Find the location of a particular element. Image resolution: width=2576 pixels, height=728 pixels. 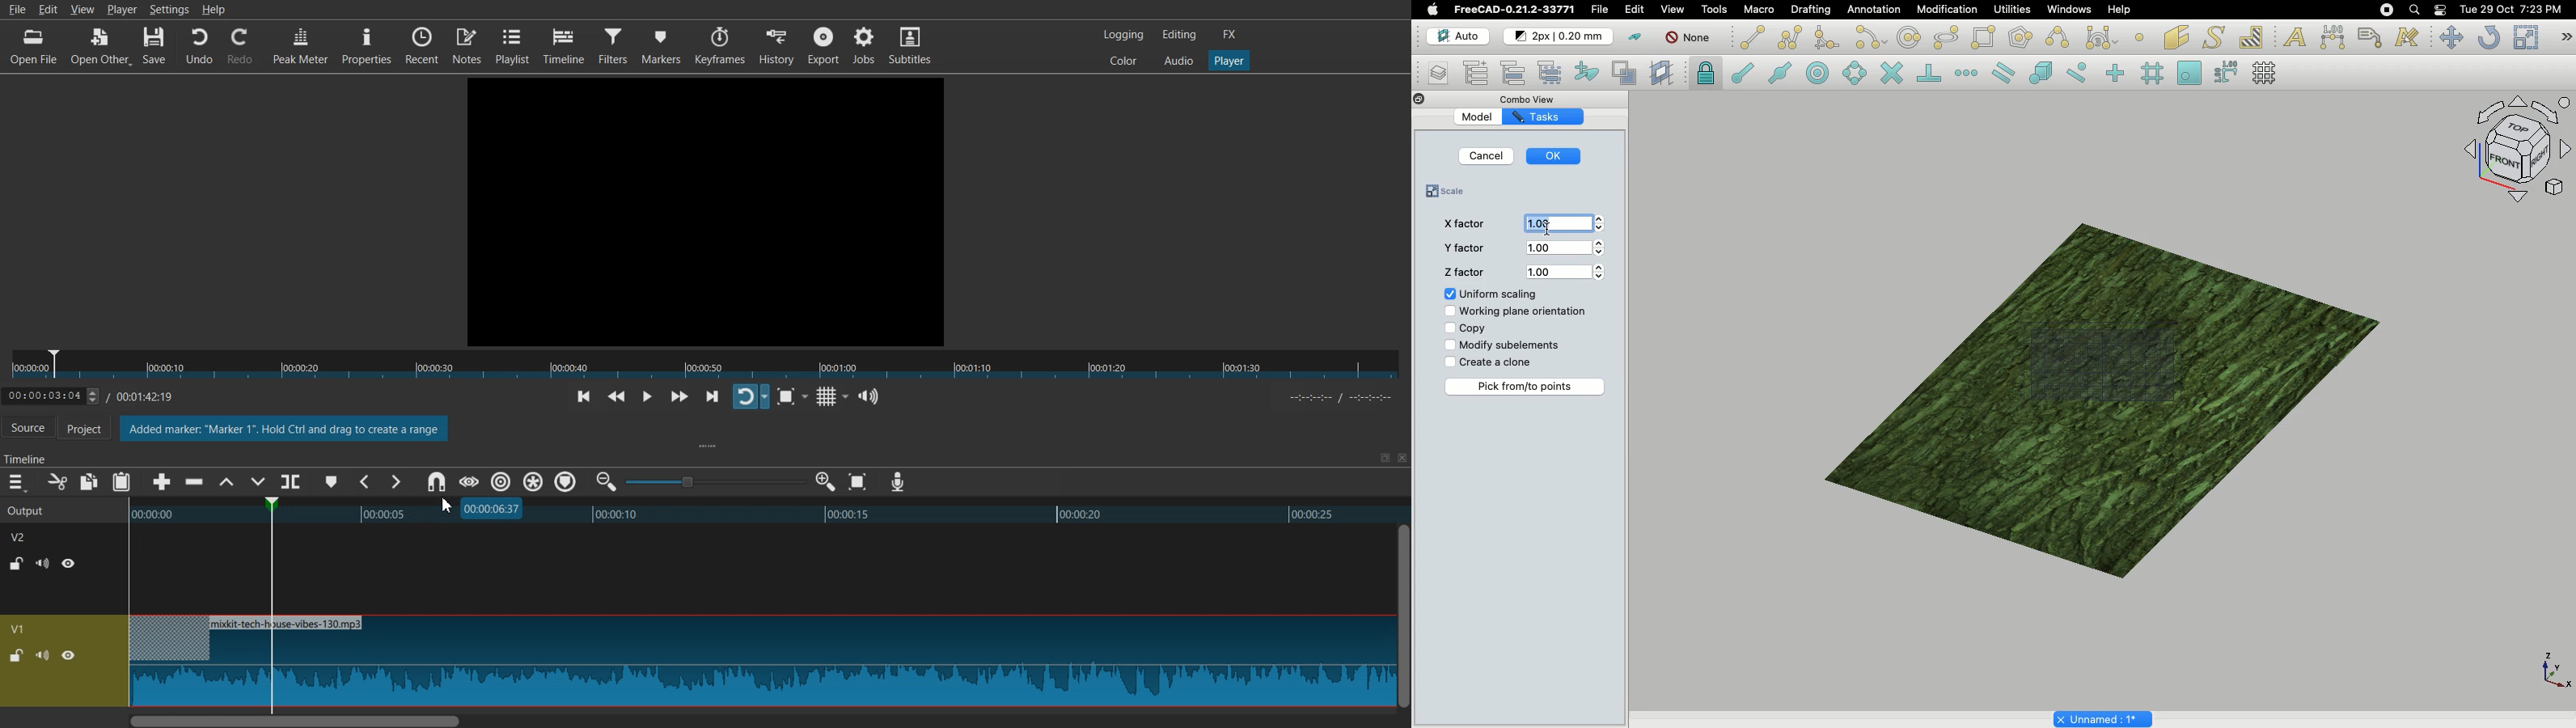

Snap ortho is located at coordinates (2110, 73).